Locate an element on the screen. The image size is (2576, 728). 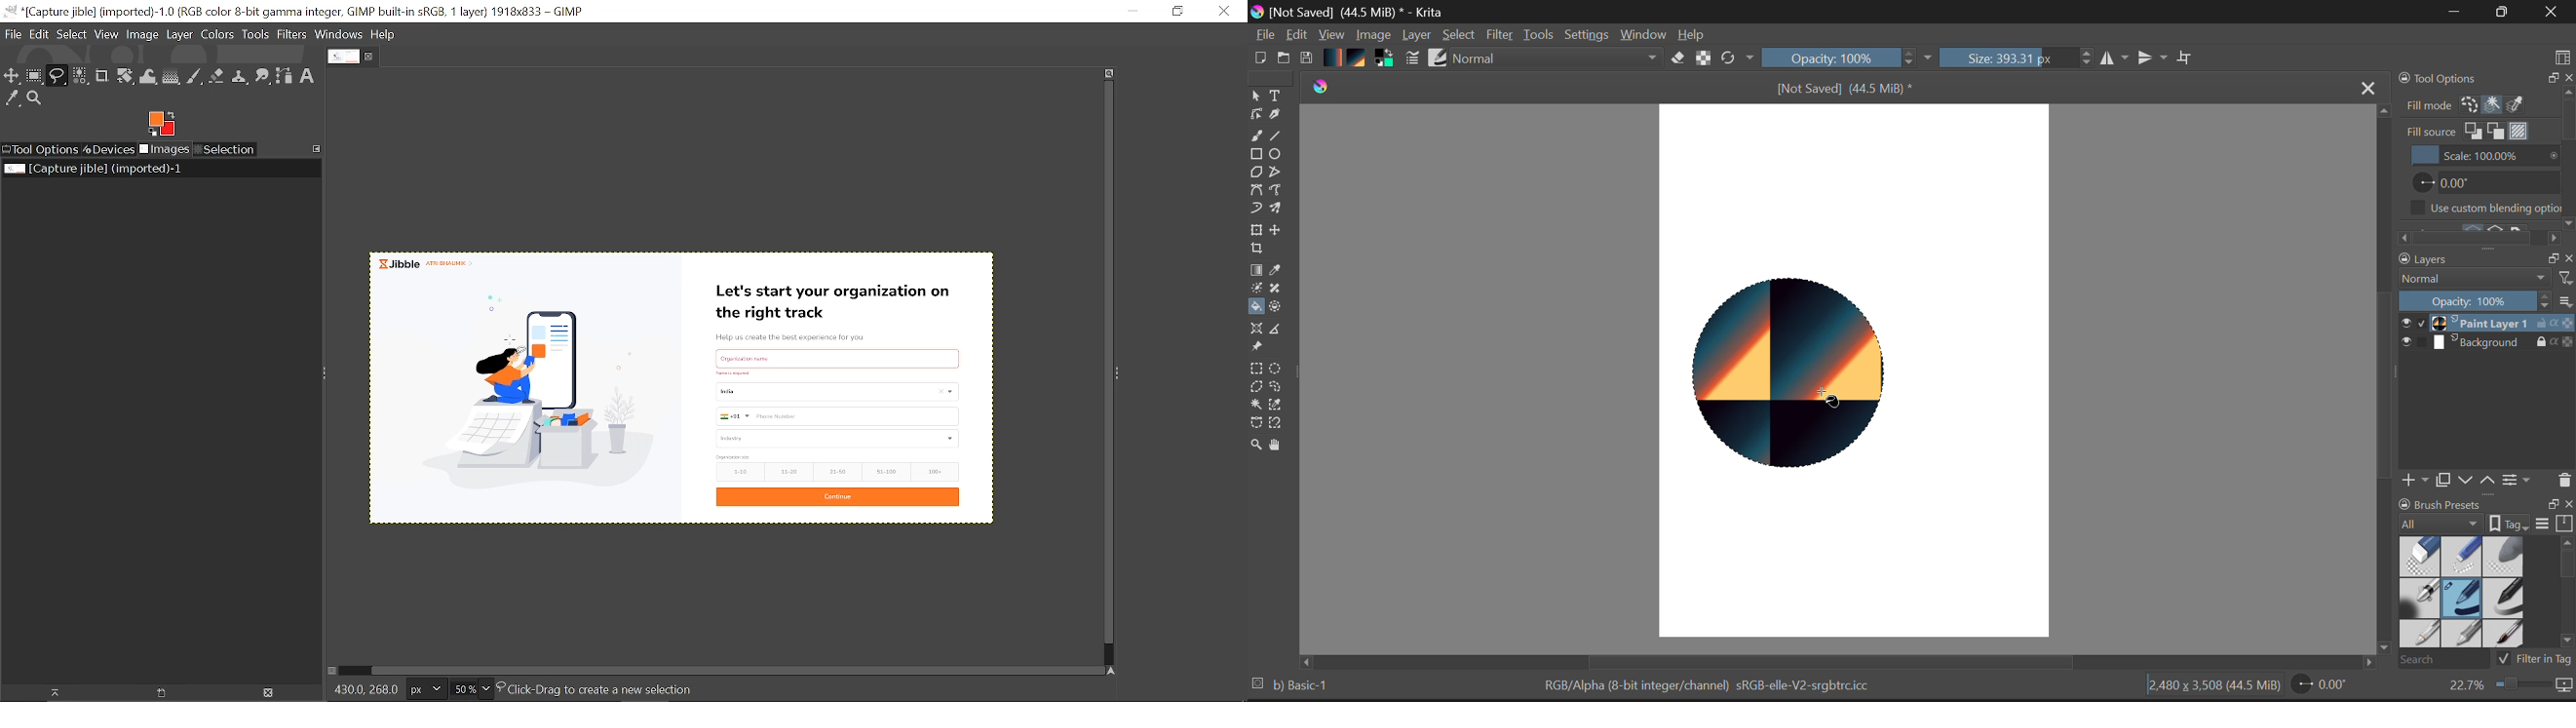
Edit is located at coordinates (41, 34).